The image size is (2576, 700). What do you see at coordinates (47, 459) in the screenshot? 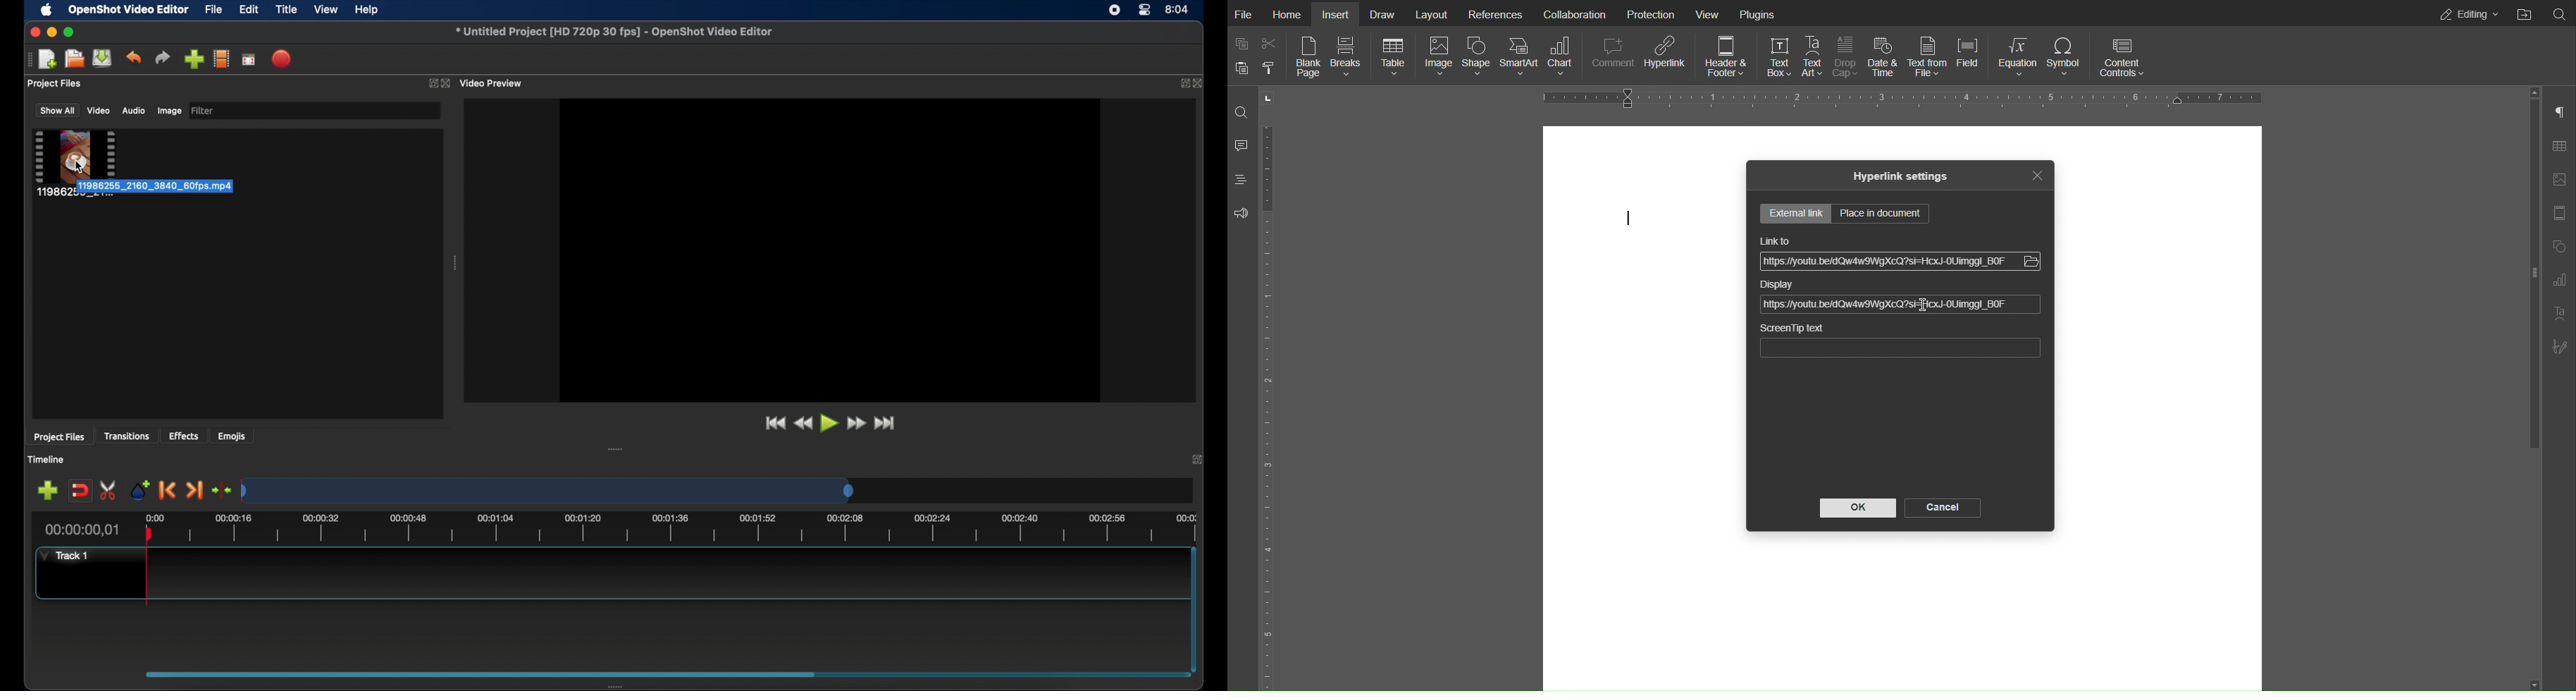
I see `timeline` at bounding box center [47, 459].